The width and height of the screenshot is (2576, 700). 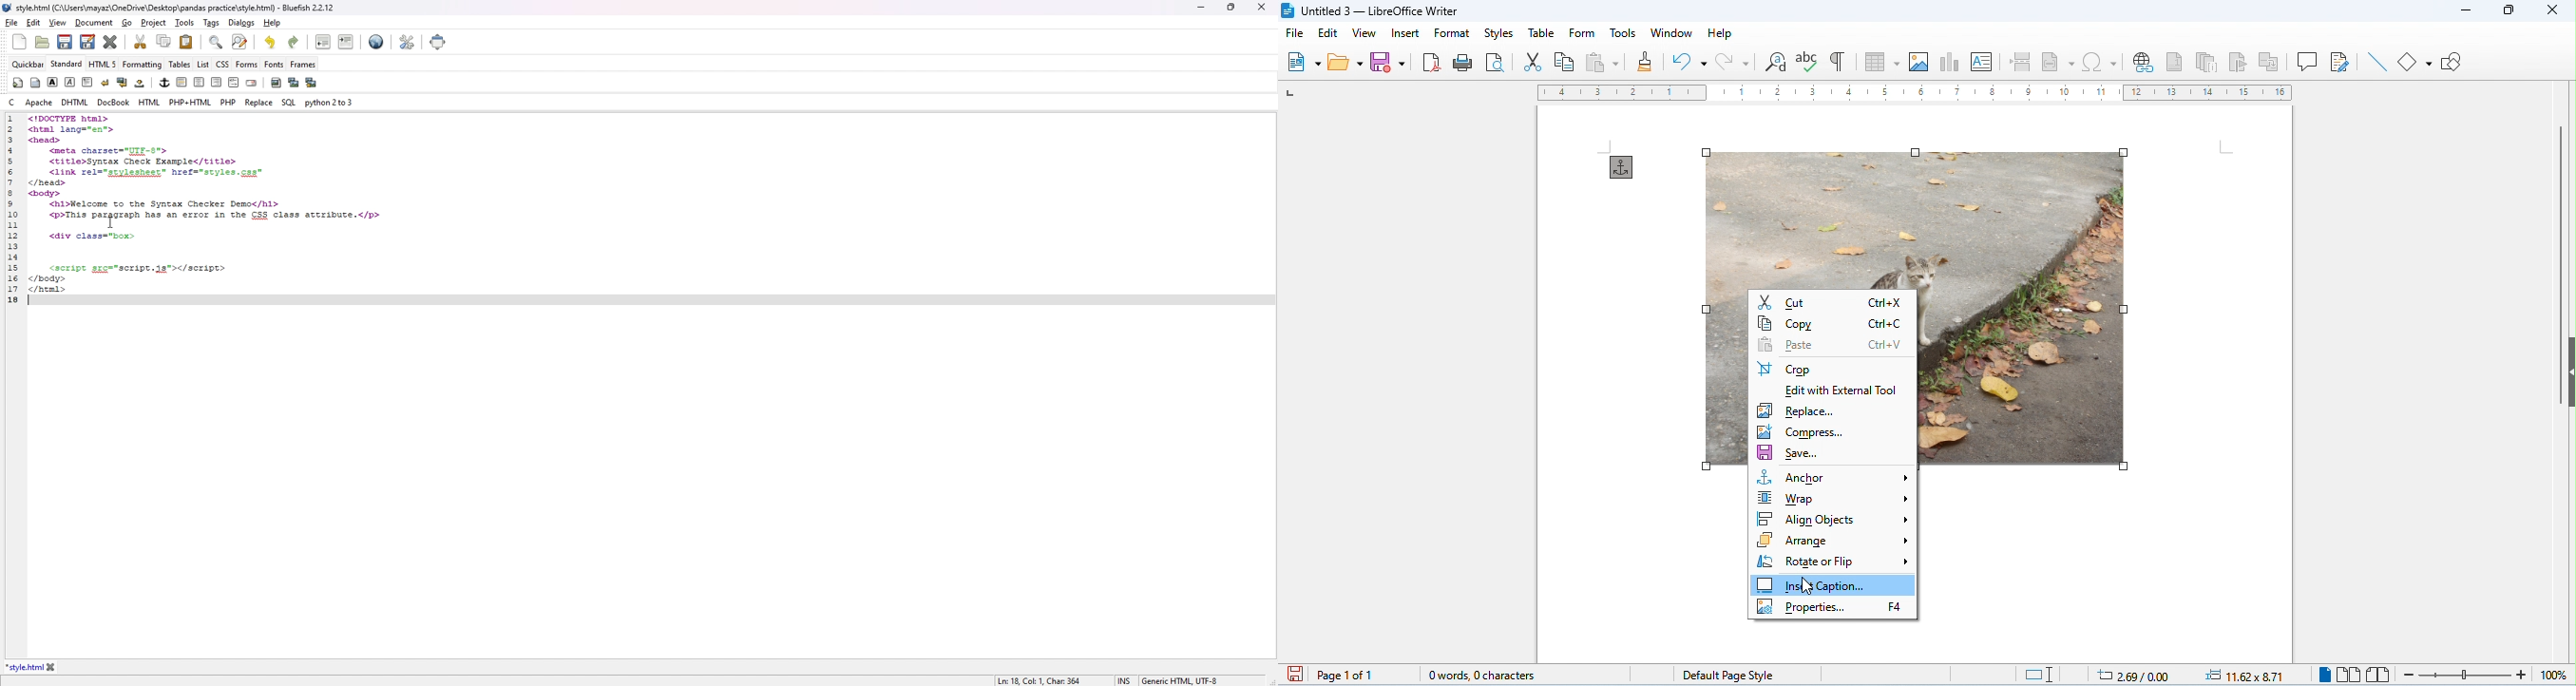 I want to click on insert image, so click(x=1919, y=63).